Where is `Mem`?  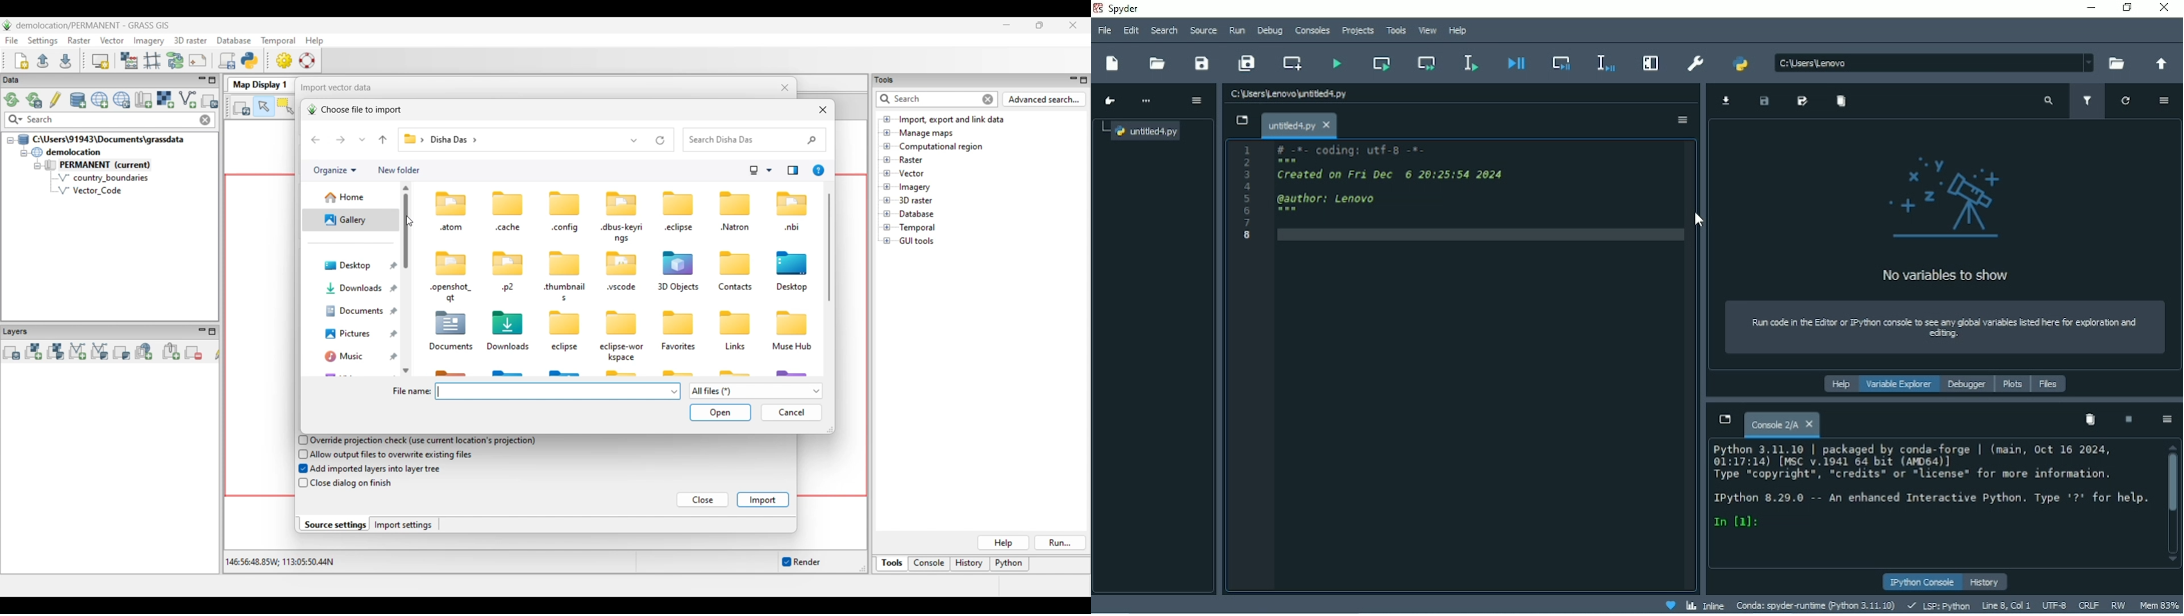 Mem is located at coordinates (2159, 605).